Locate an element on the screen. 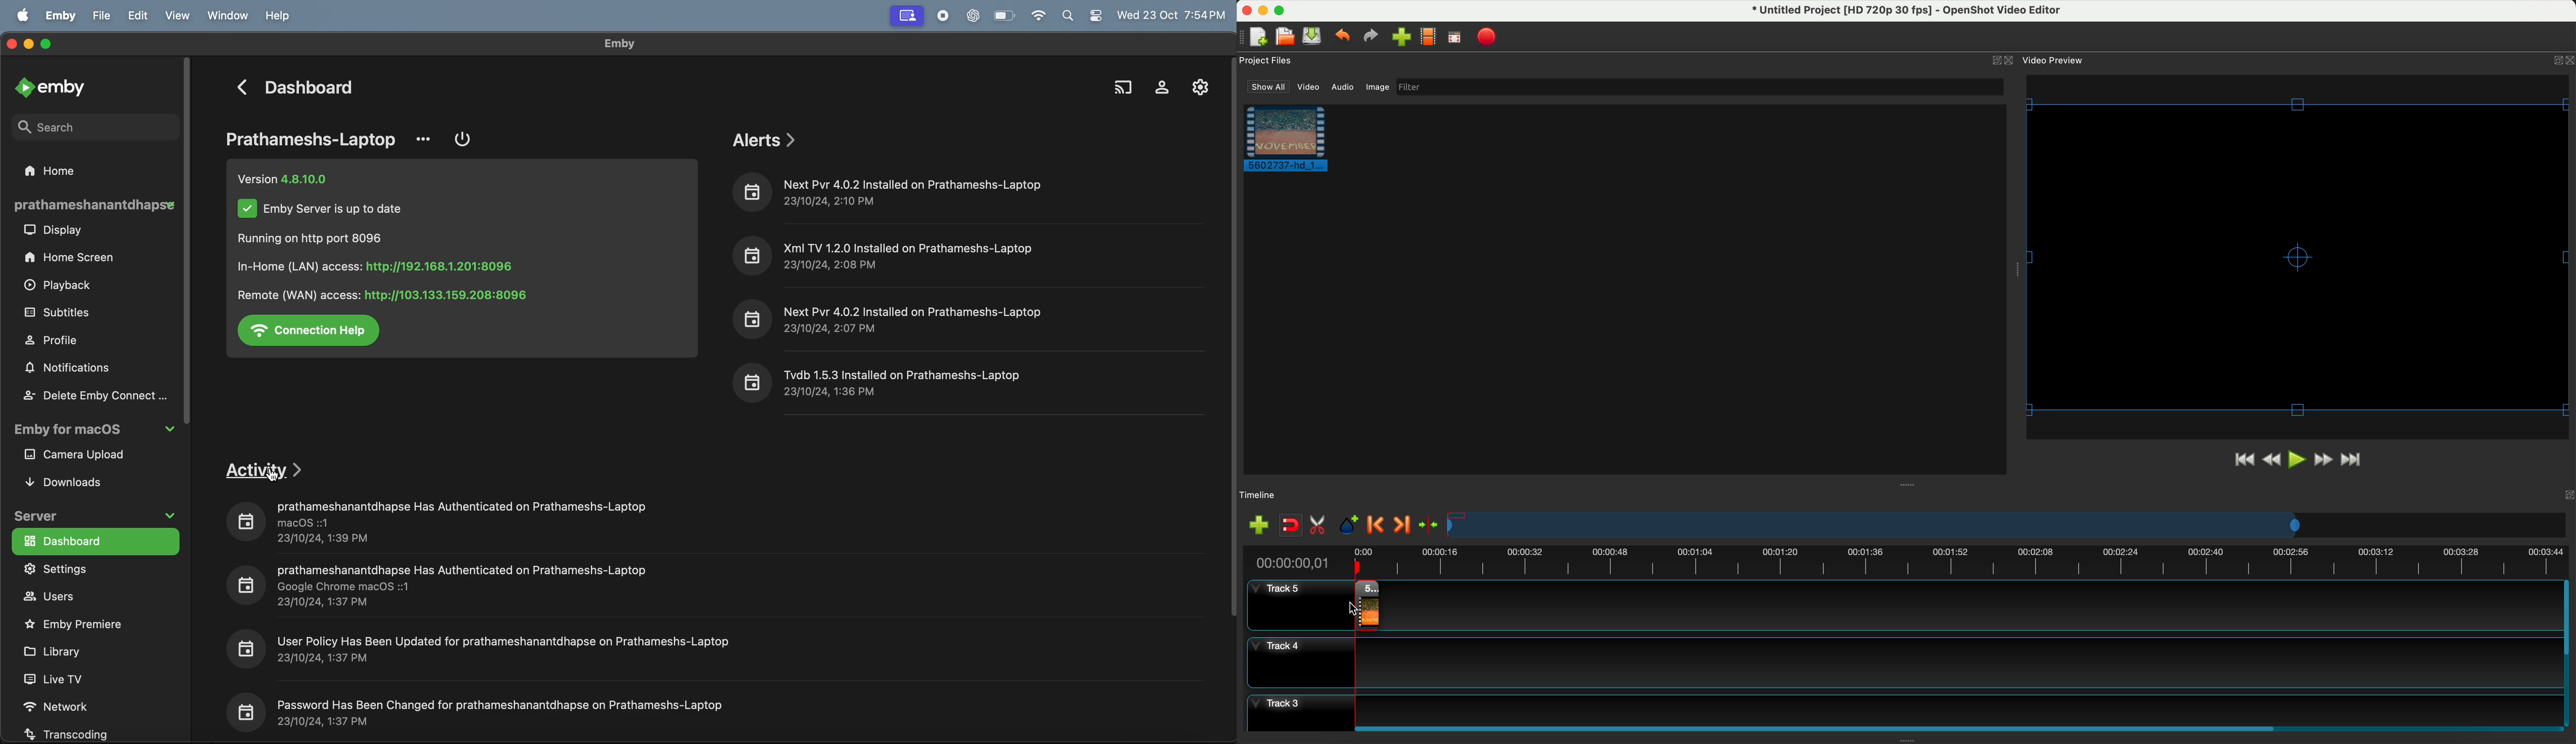   is located at coordinates (2565, 494).